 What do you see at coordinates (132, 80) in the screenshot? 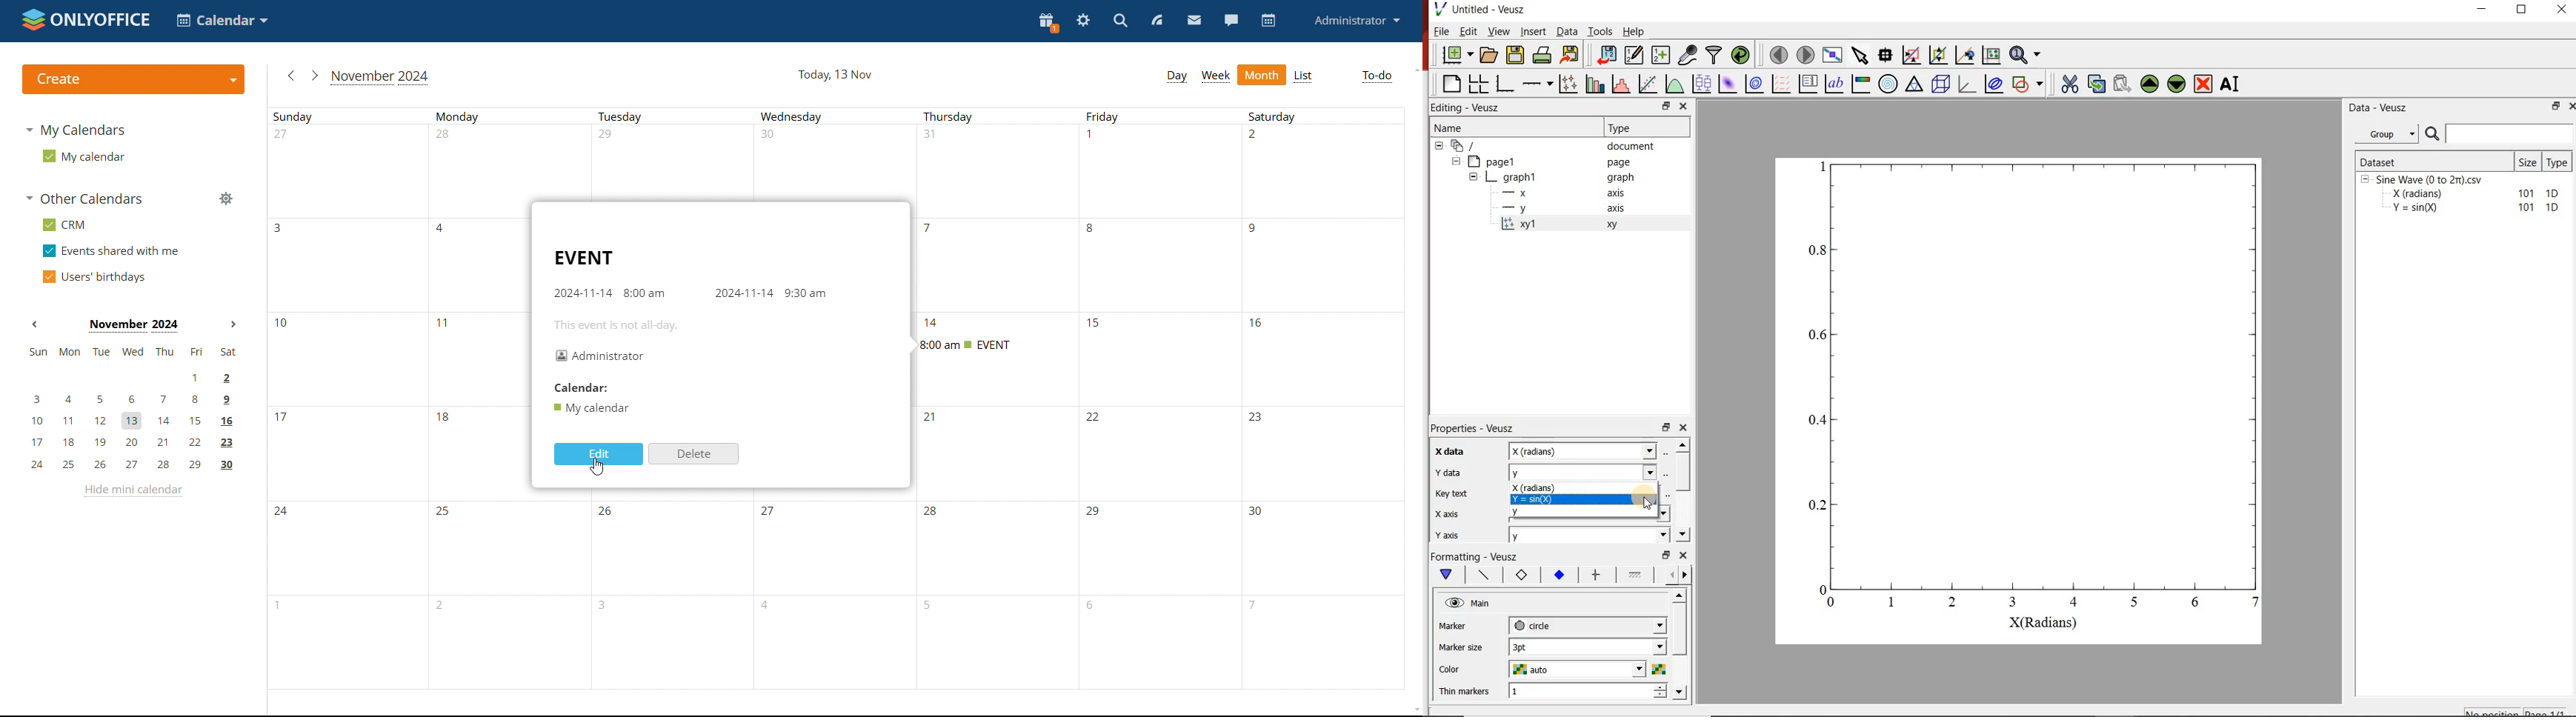
I see `create` at bounding box center [132, 80].